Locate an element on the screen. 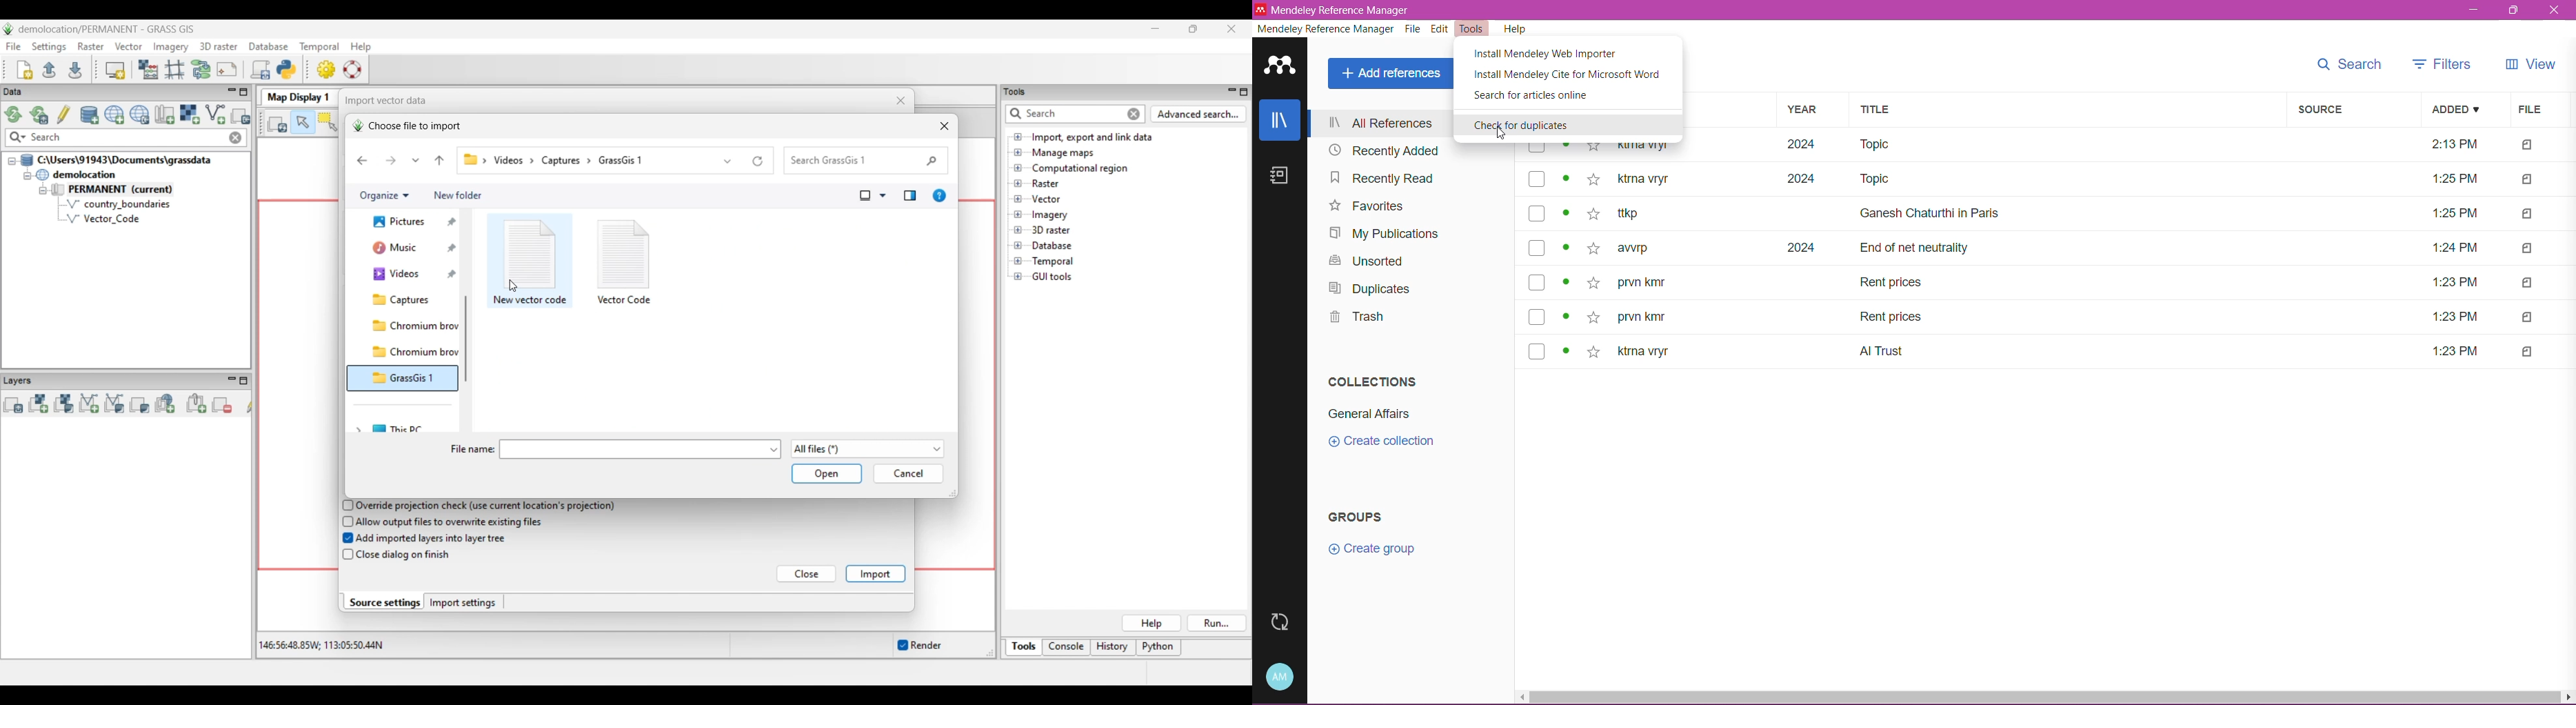  Medeley reference manager is located at coordinates (1342, 8).